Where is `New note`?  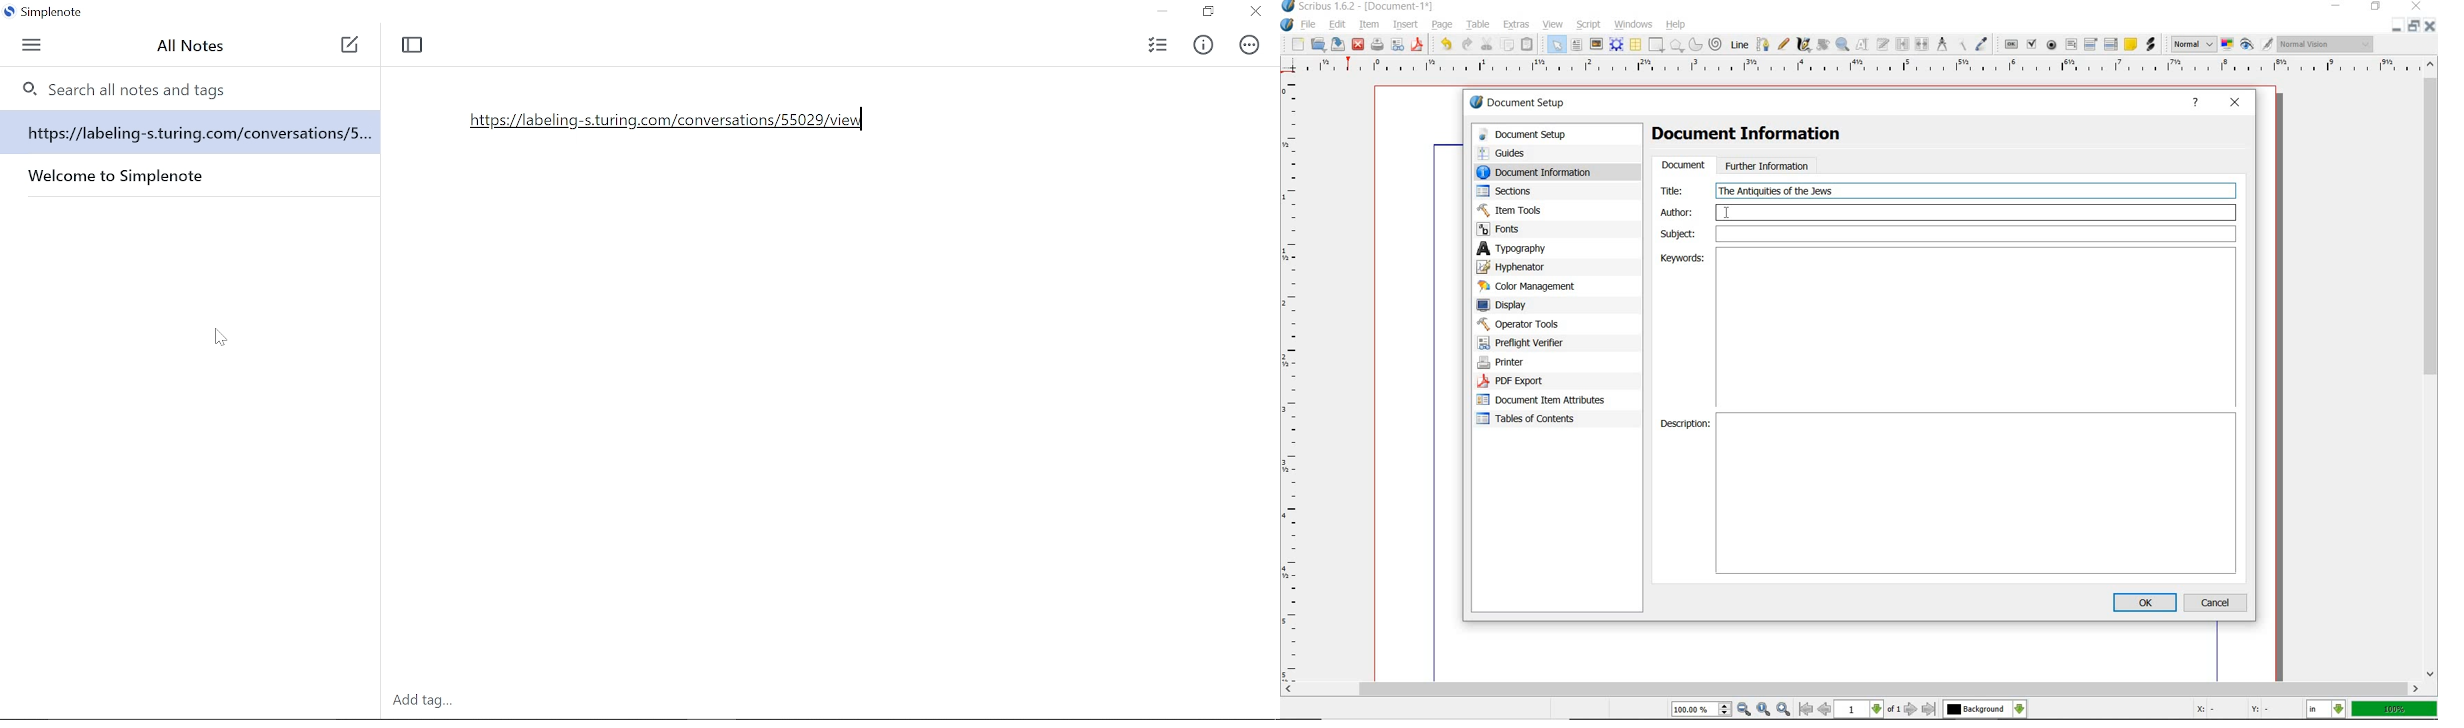
New note is located at coordinates (346, 51).